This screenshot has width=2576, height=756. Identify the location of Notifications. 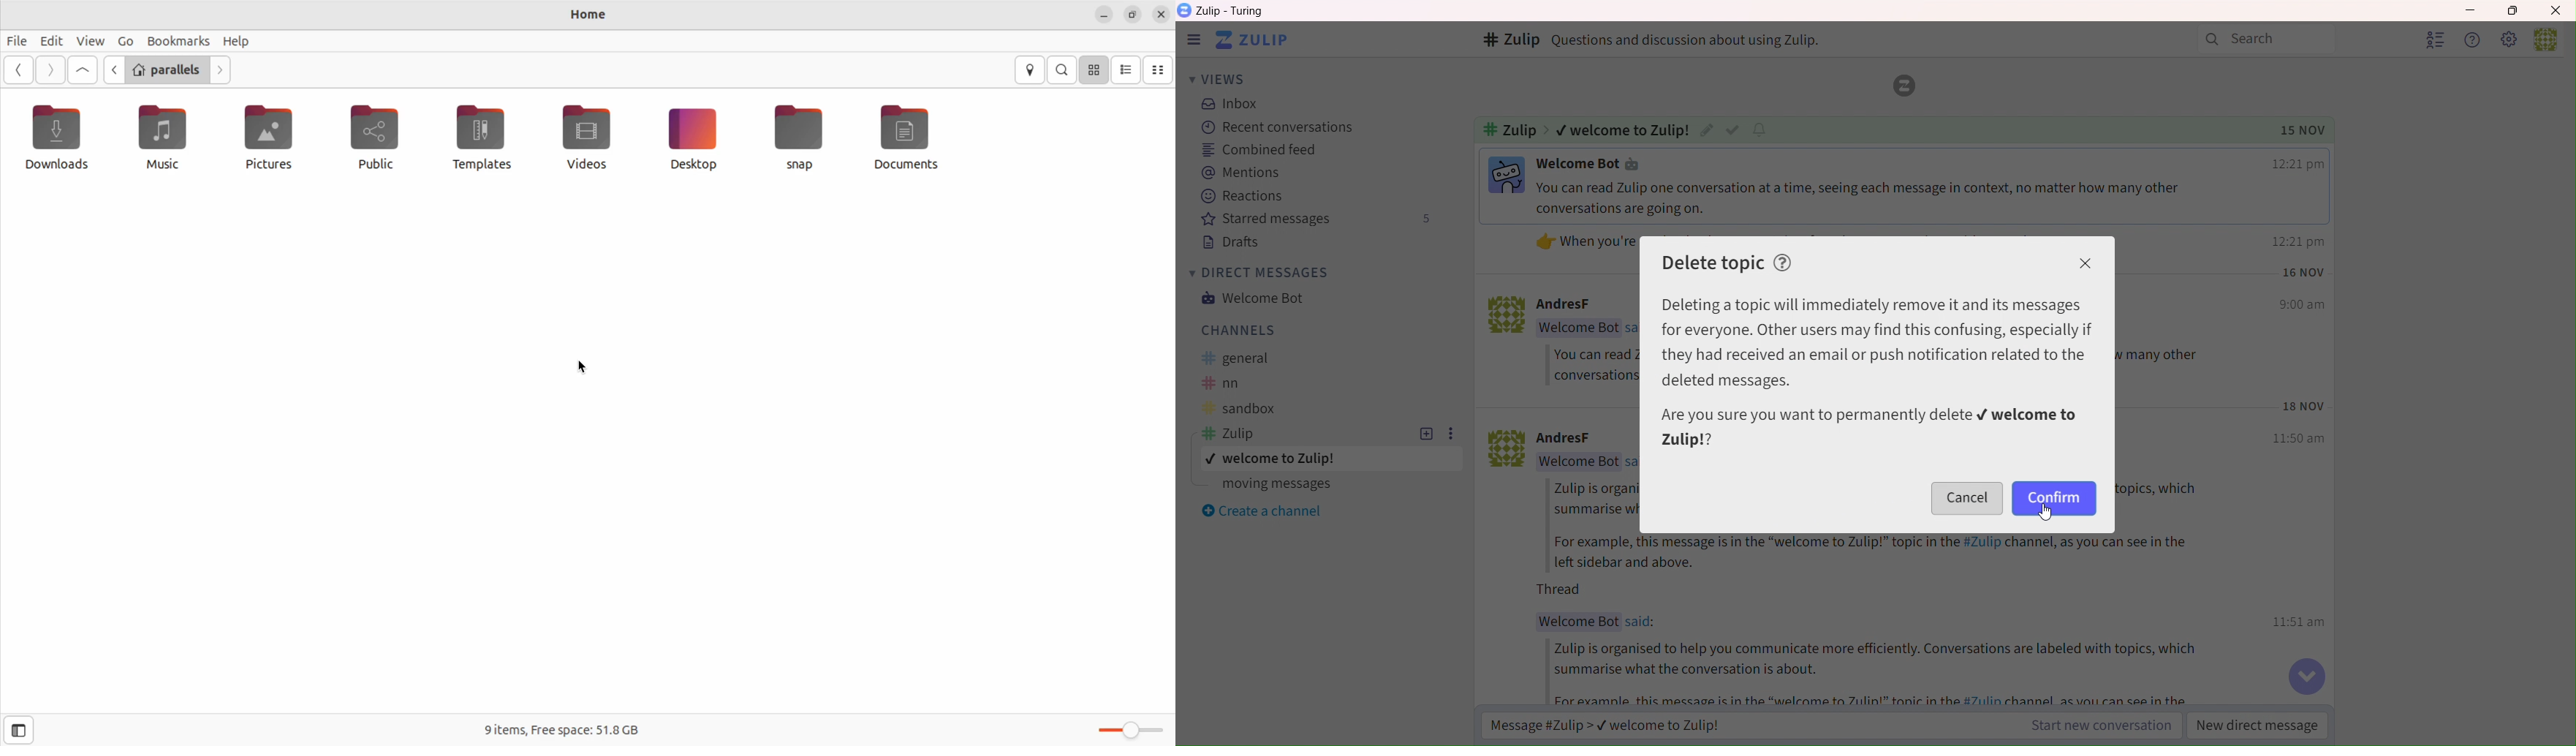
(1759, 130).